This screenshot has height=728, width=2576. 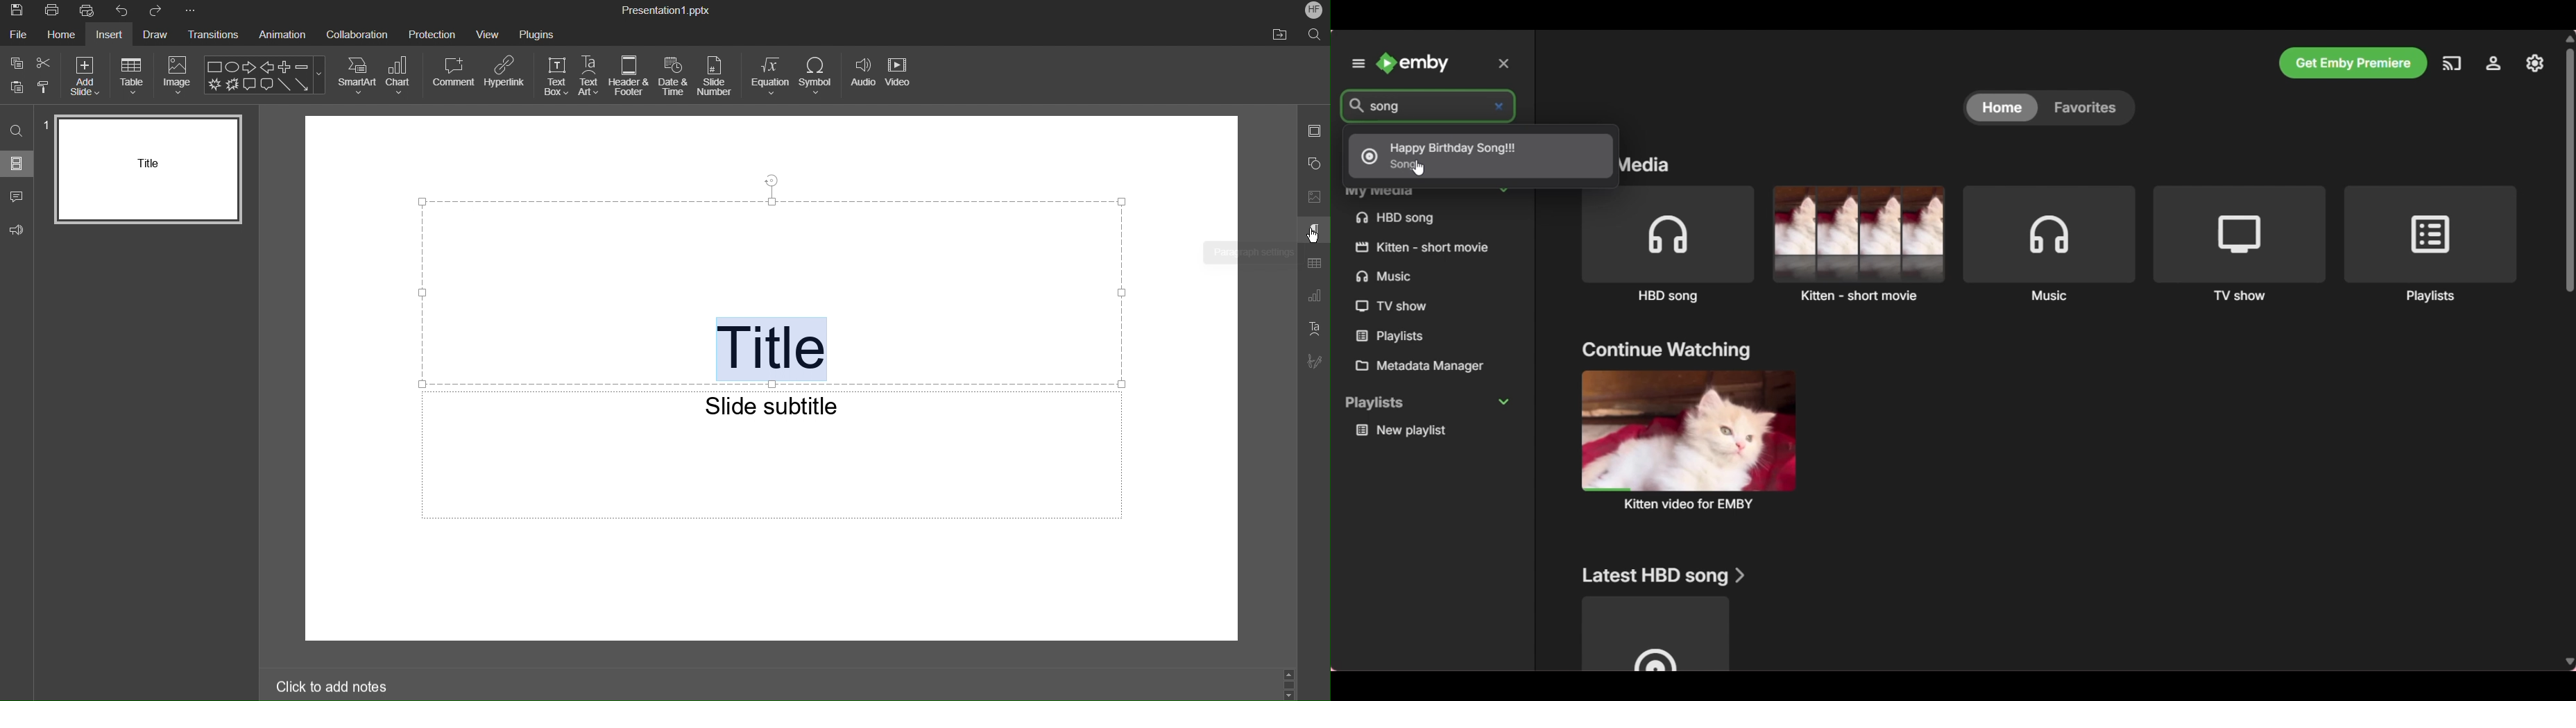 I want to click on Image, so click(x=176, y=76).